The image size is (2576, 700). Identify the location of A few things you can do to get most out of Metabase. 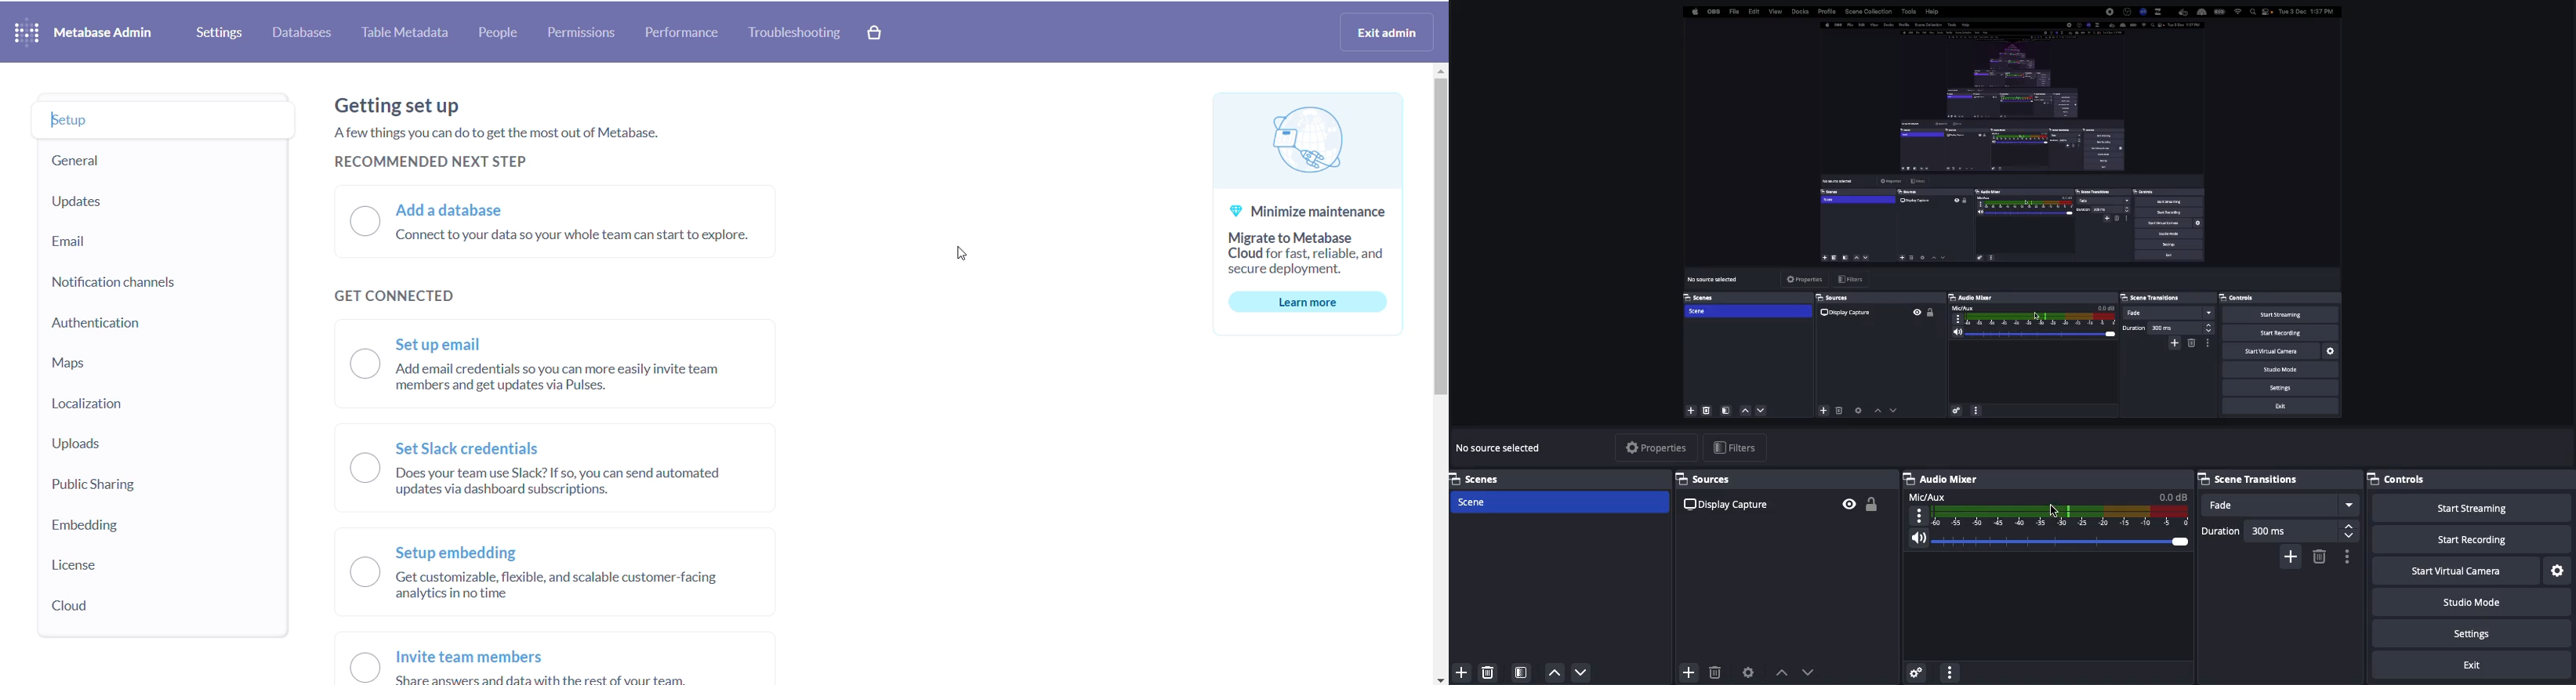
(487, 133).